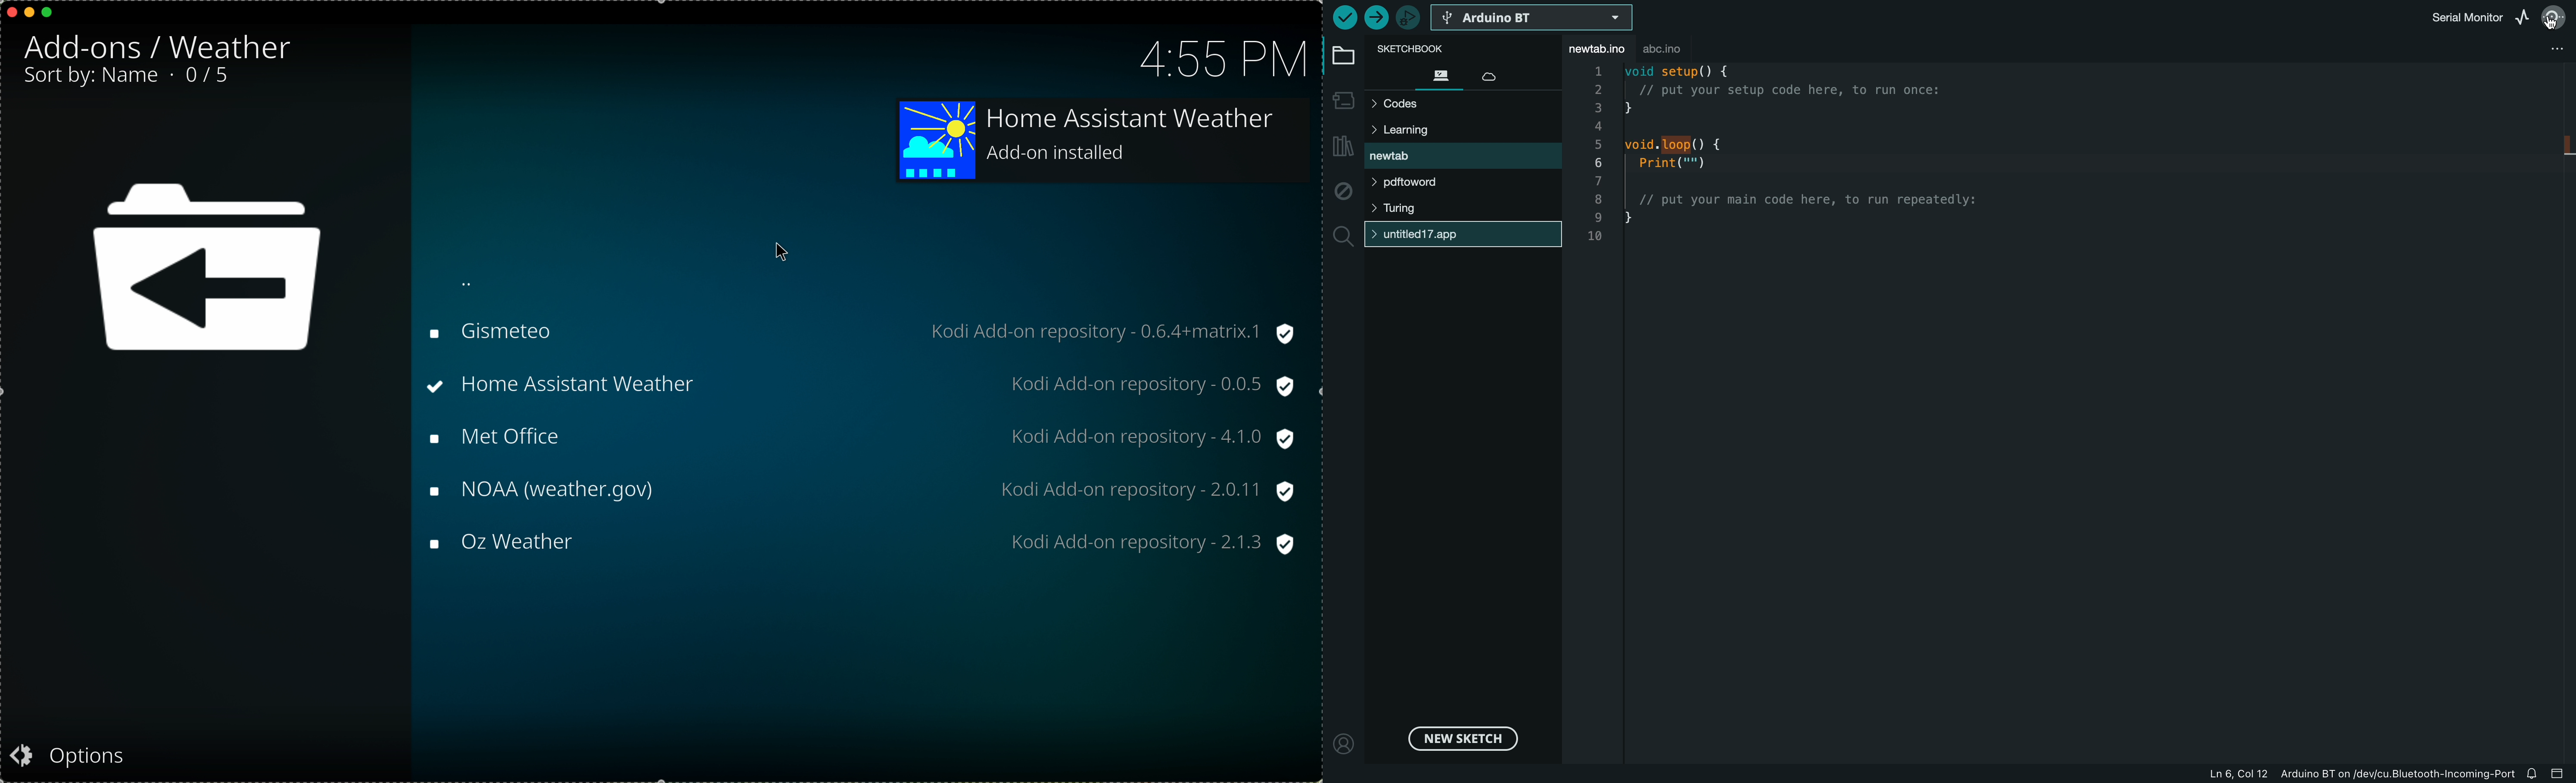 Image resolution: width=2576 pixels, height=784 pixels. Describe the element at coordinates (31, 12) in the screenshot. I see `minimize` at that location.